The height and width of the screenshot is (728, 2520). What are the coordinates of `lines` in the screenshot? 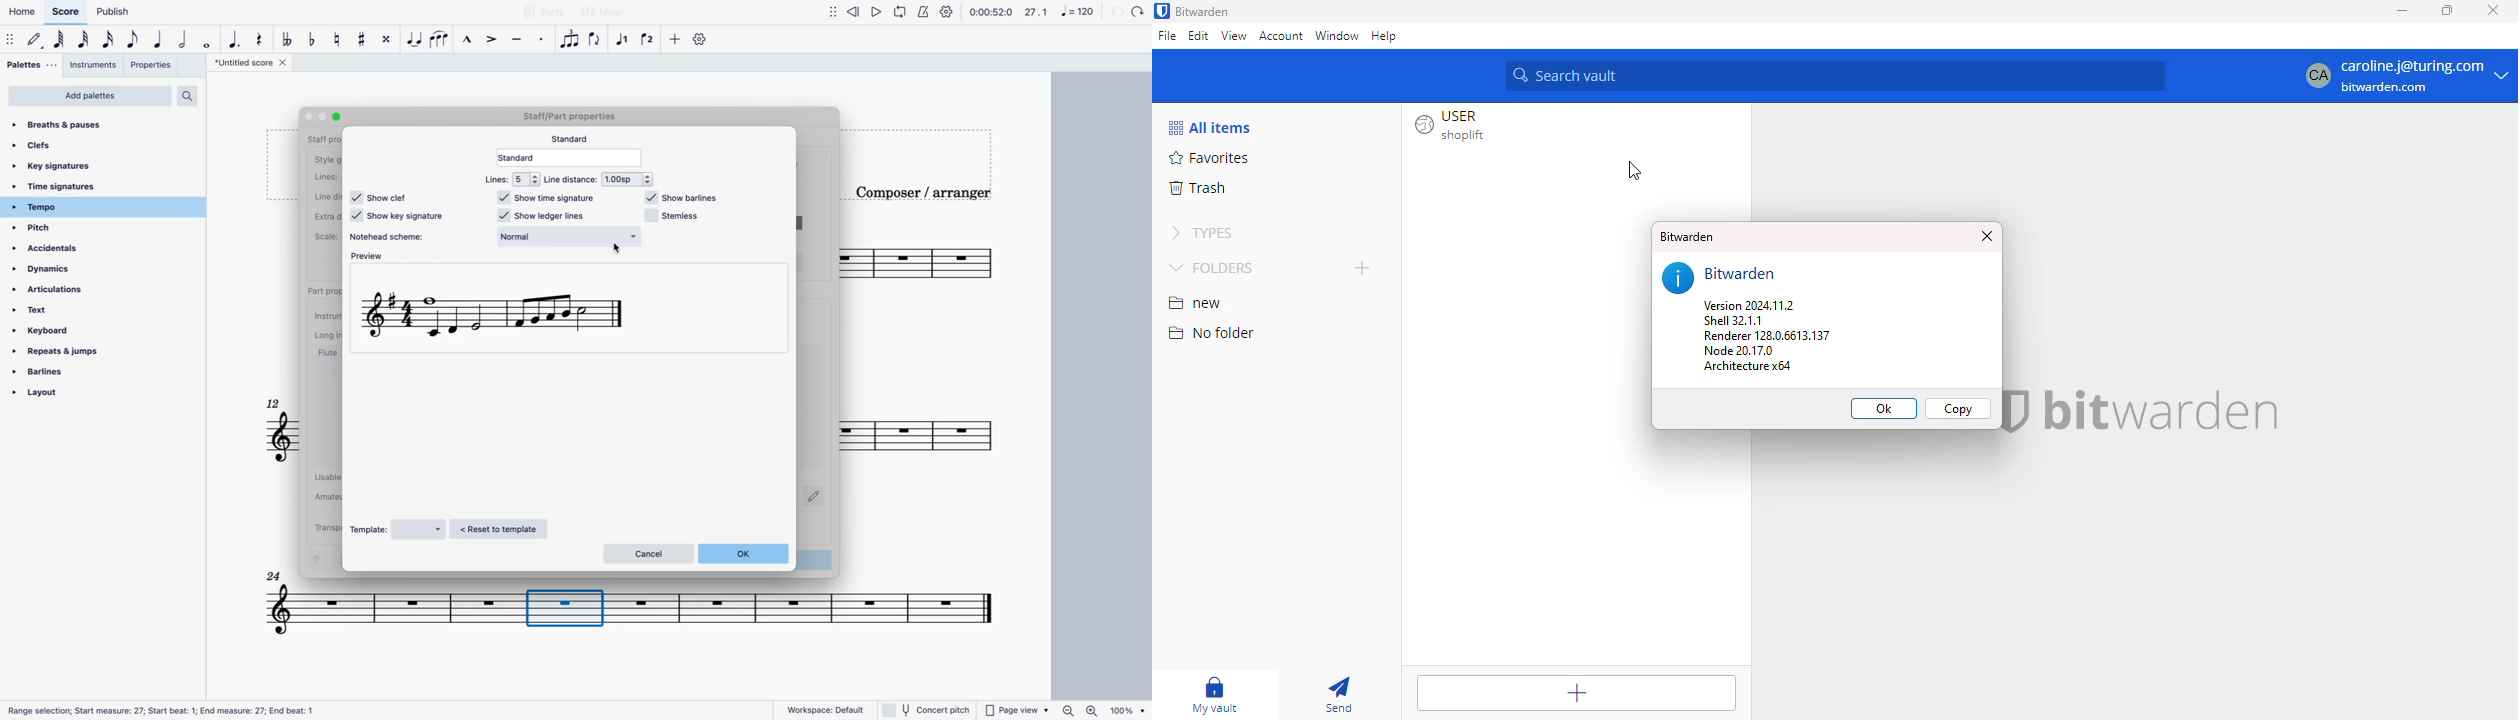 It's located at (509, 179).